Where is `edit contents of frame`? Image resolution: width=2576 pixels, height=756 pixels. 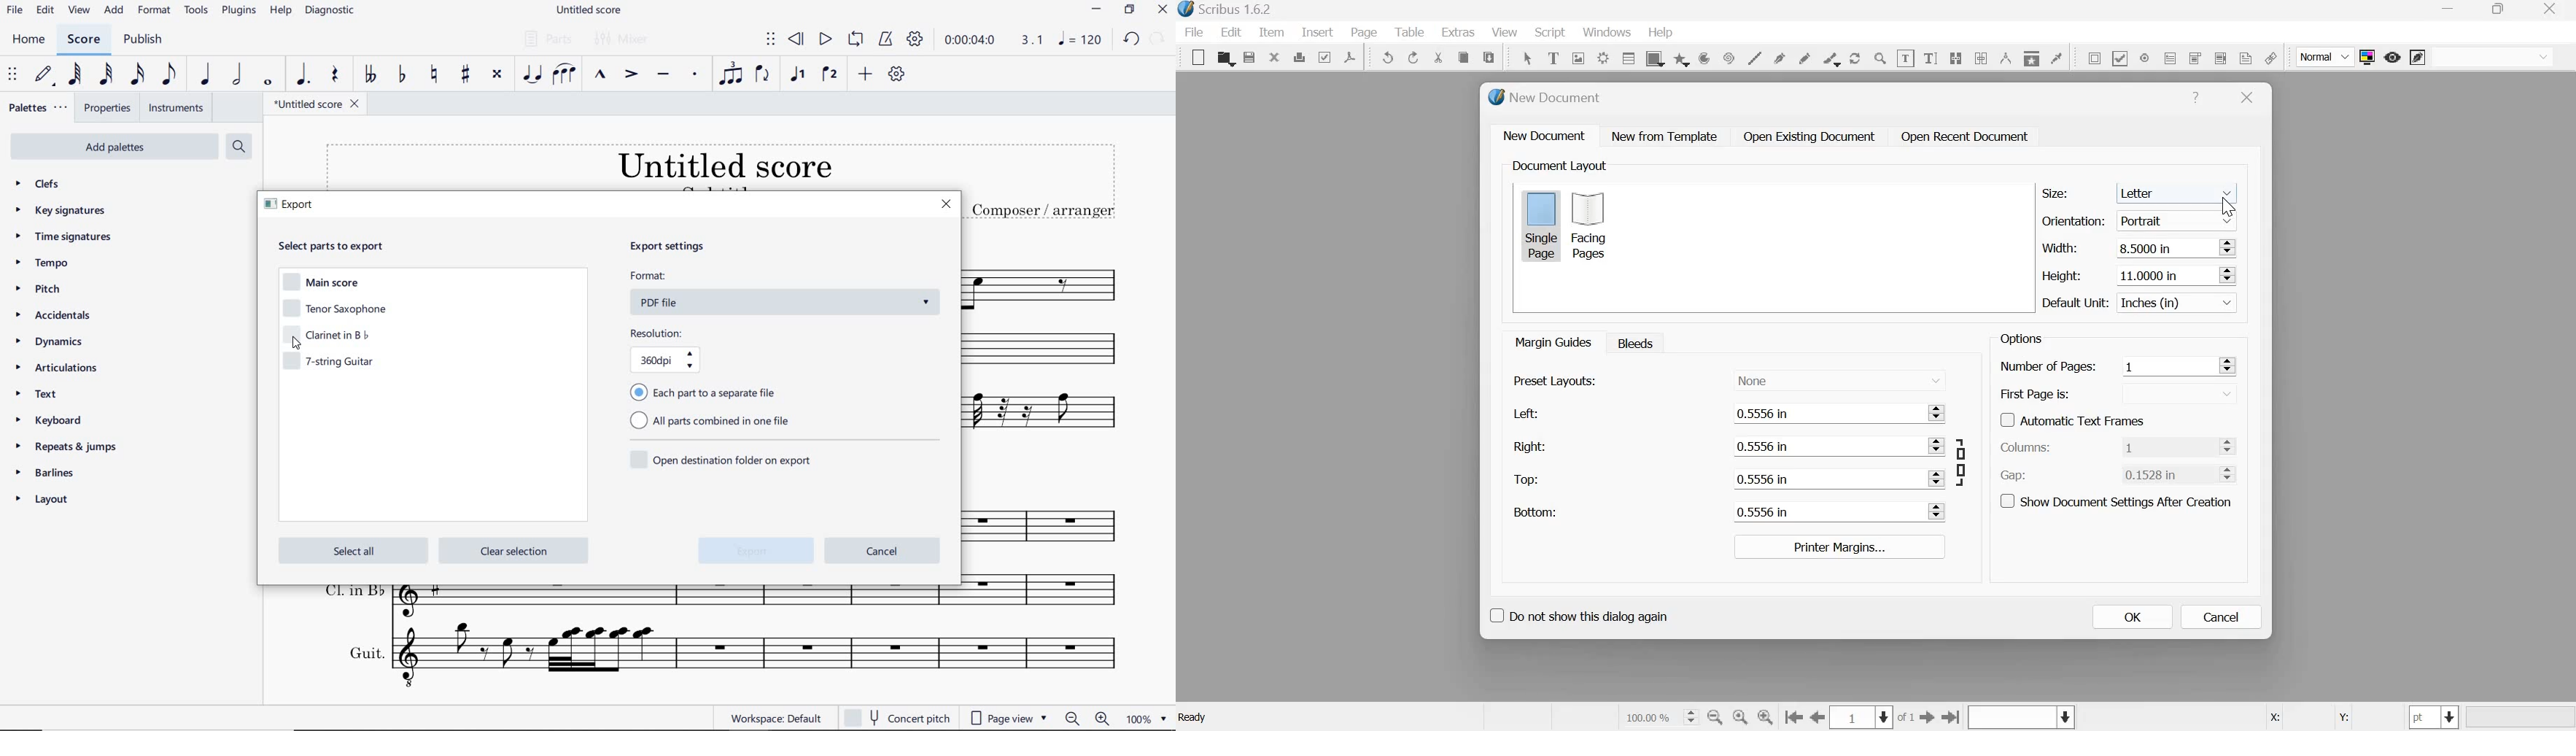 edit contents of frame is located at coordinates (1905, 58).